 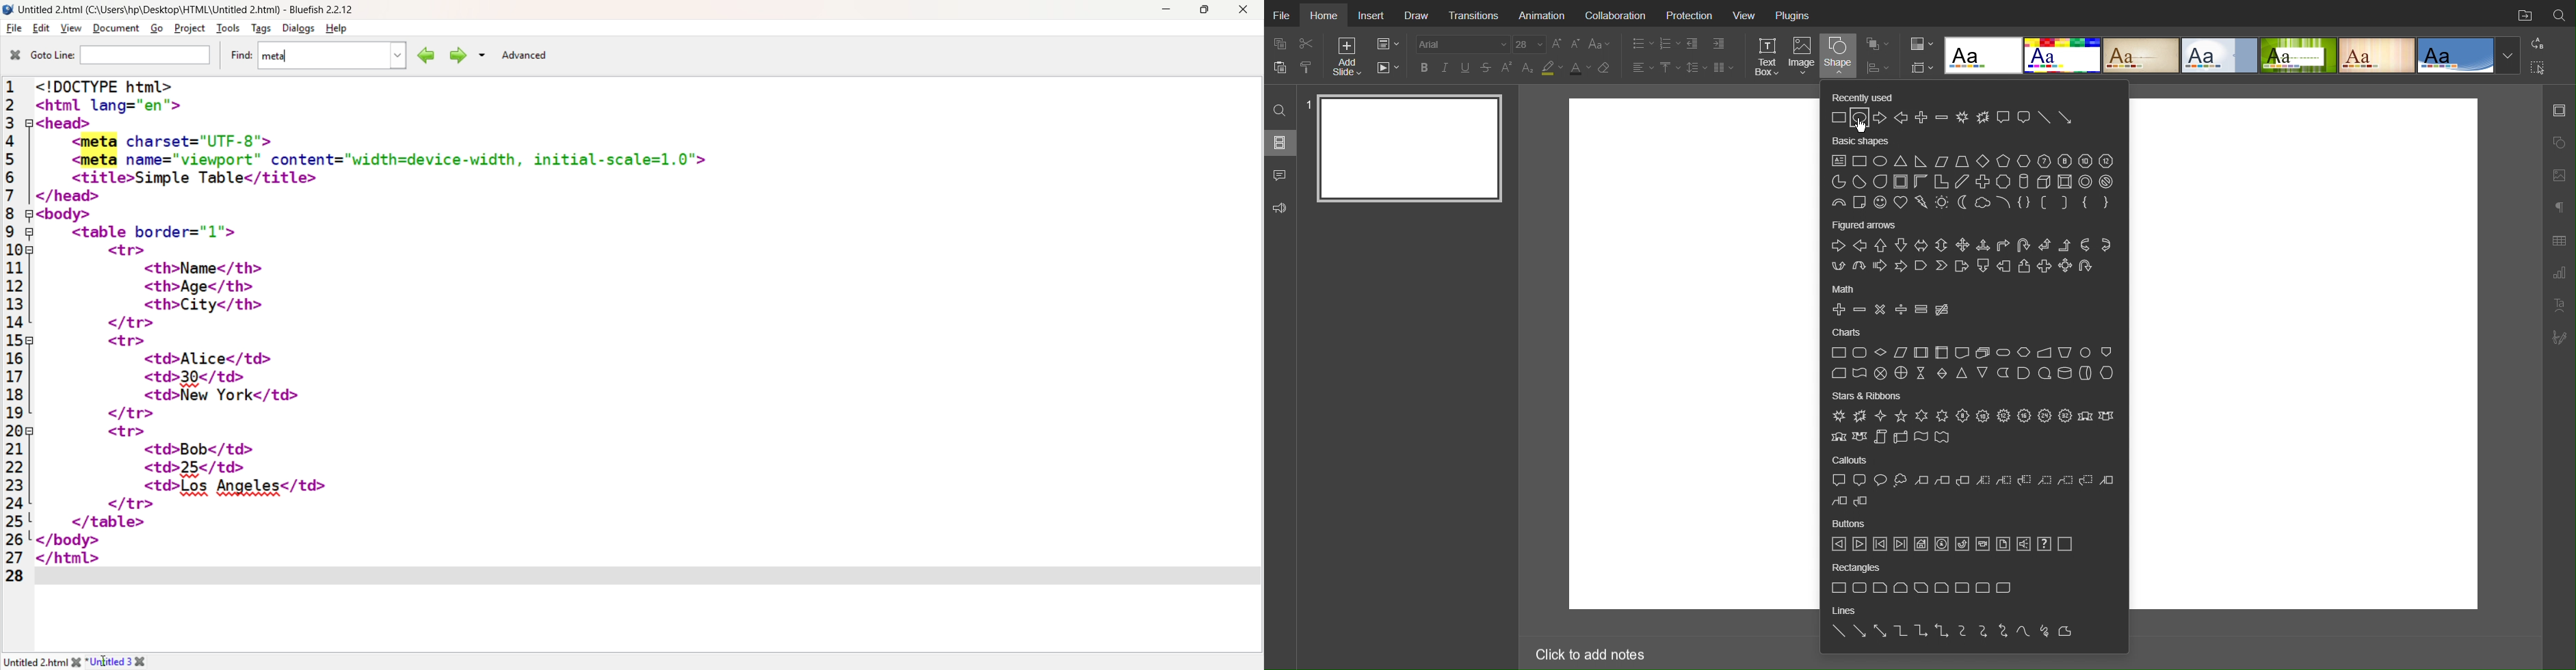 What do you see at coordinates (2232, 55) in the screenshot?
I see `Templates` at bounding box center [2232, 55].